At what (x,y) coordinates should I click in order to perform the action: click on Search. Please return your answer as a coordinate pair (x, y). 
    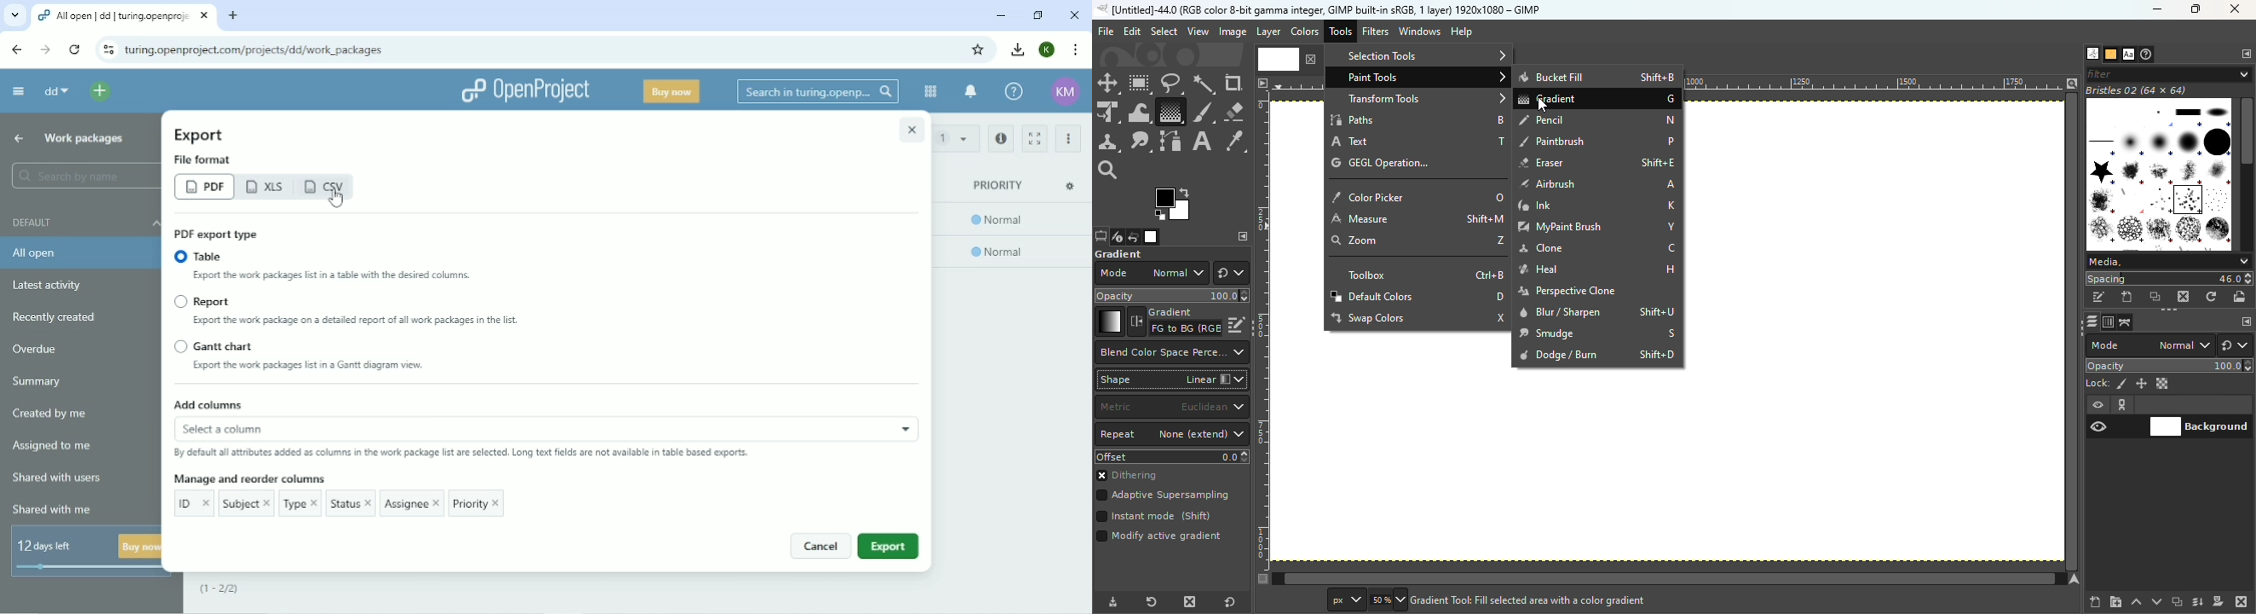
    Looking at the image, I should click on (816, 91).